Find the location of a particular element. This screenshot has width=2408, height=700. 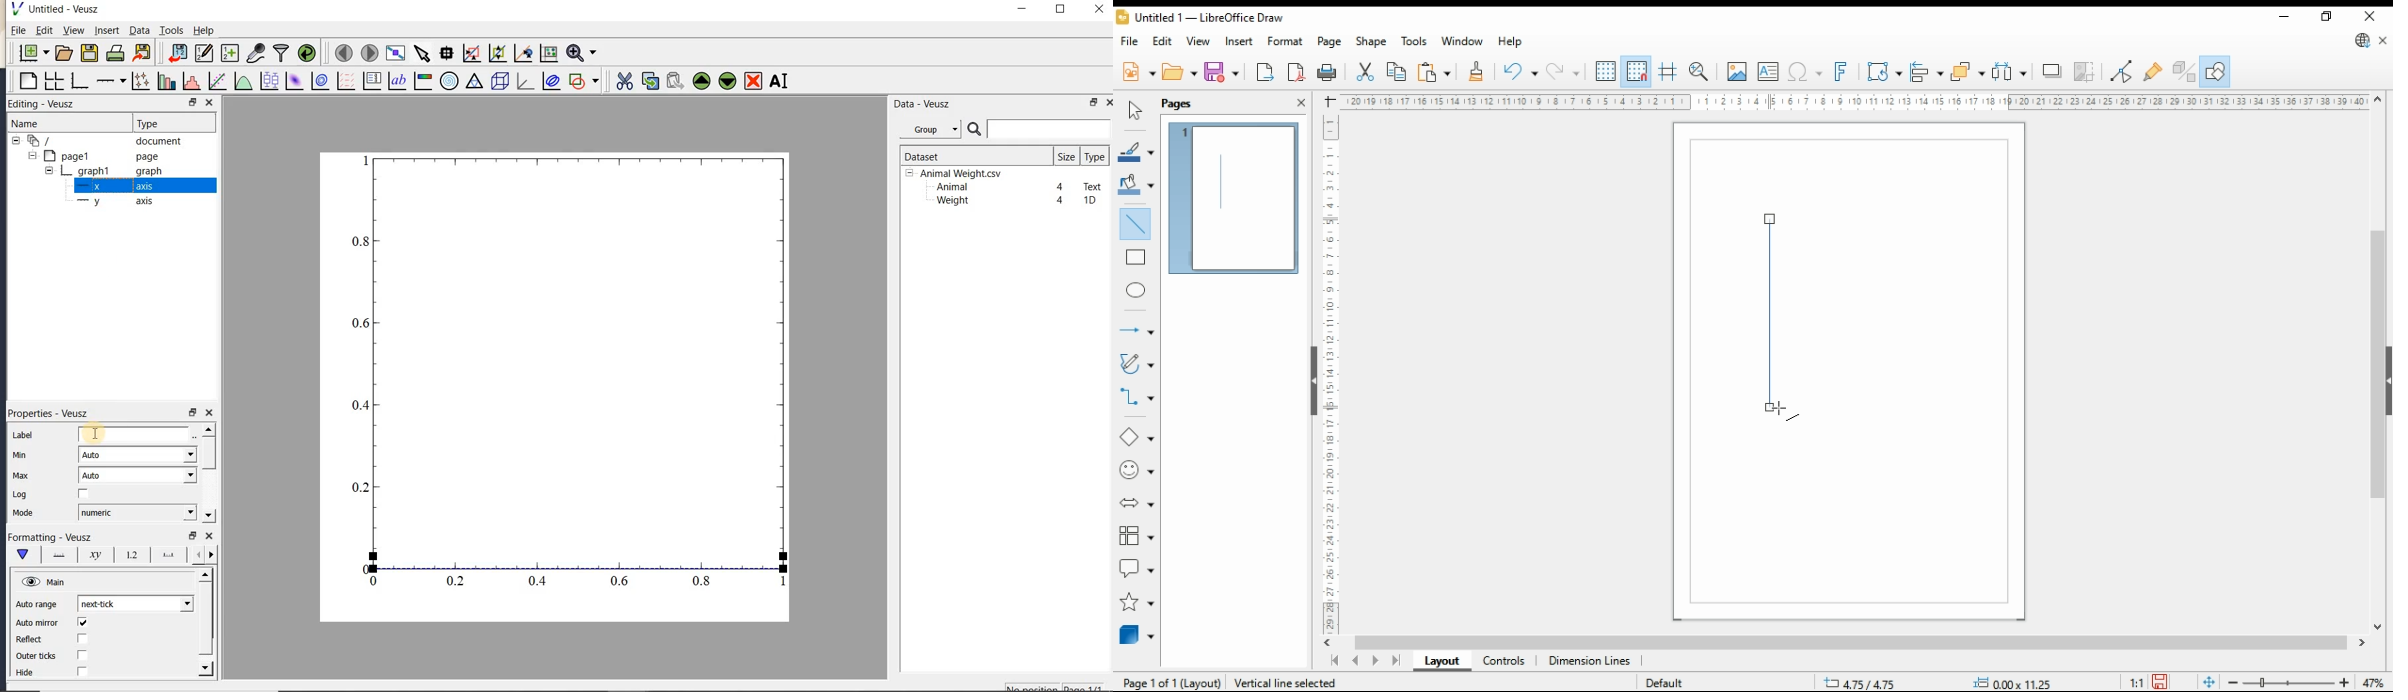

Edit is located at coordinates (42, 32).